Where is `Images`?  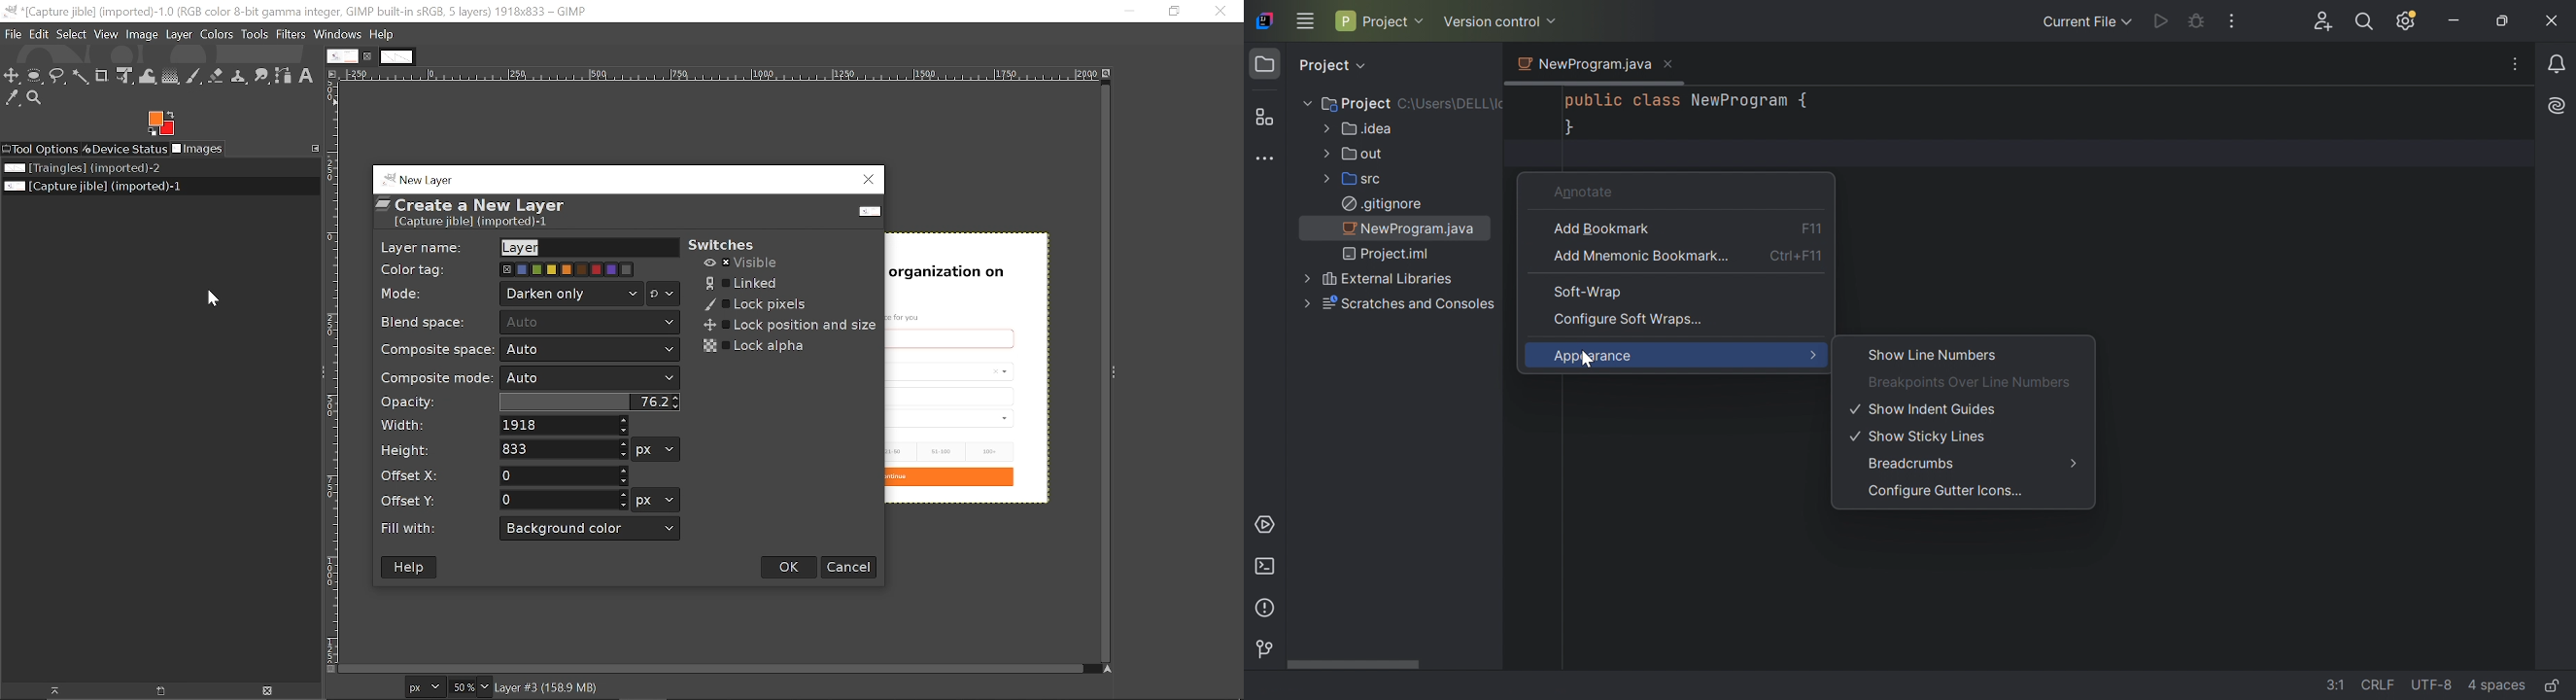
Images is located at coordinates (202, 150).